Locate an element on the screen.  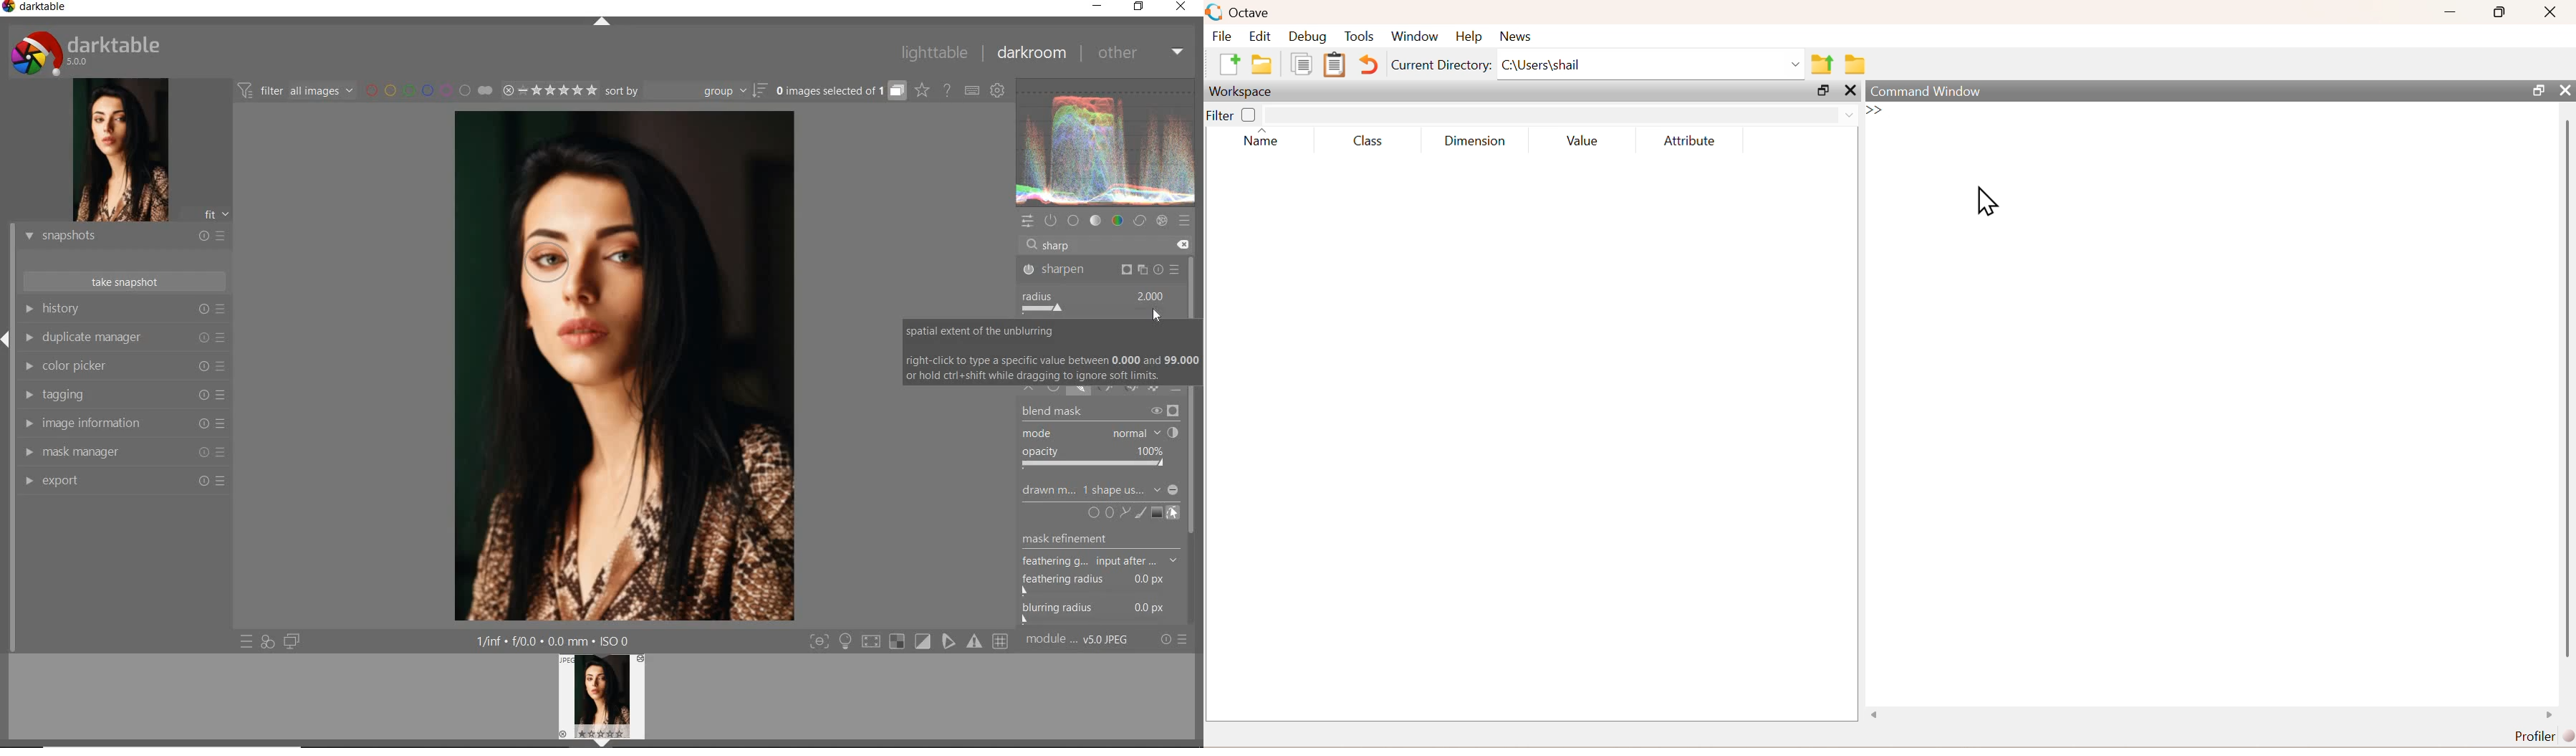
drawn mask is located at coordinates (1044, 493).